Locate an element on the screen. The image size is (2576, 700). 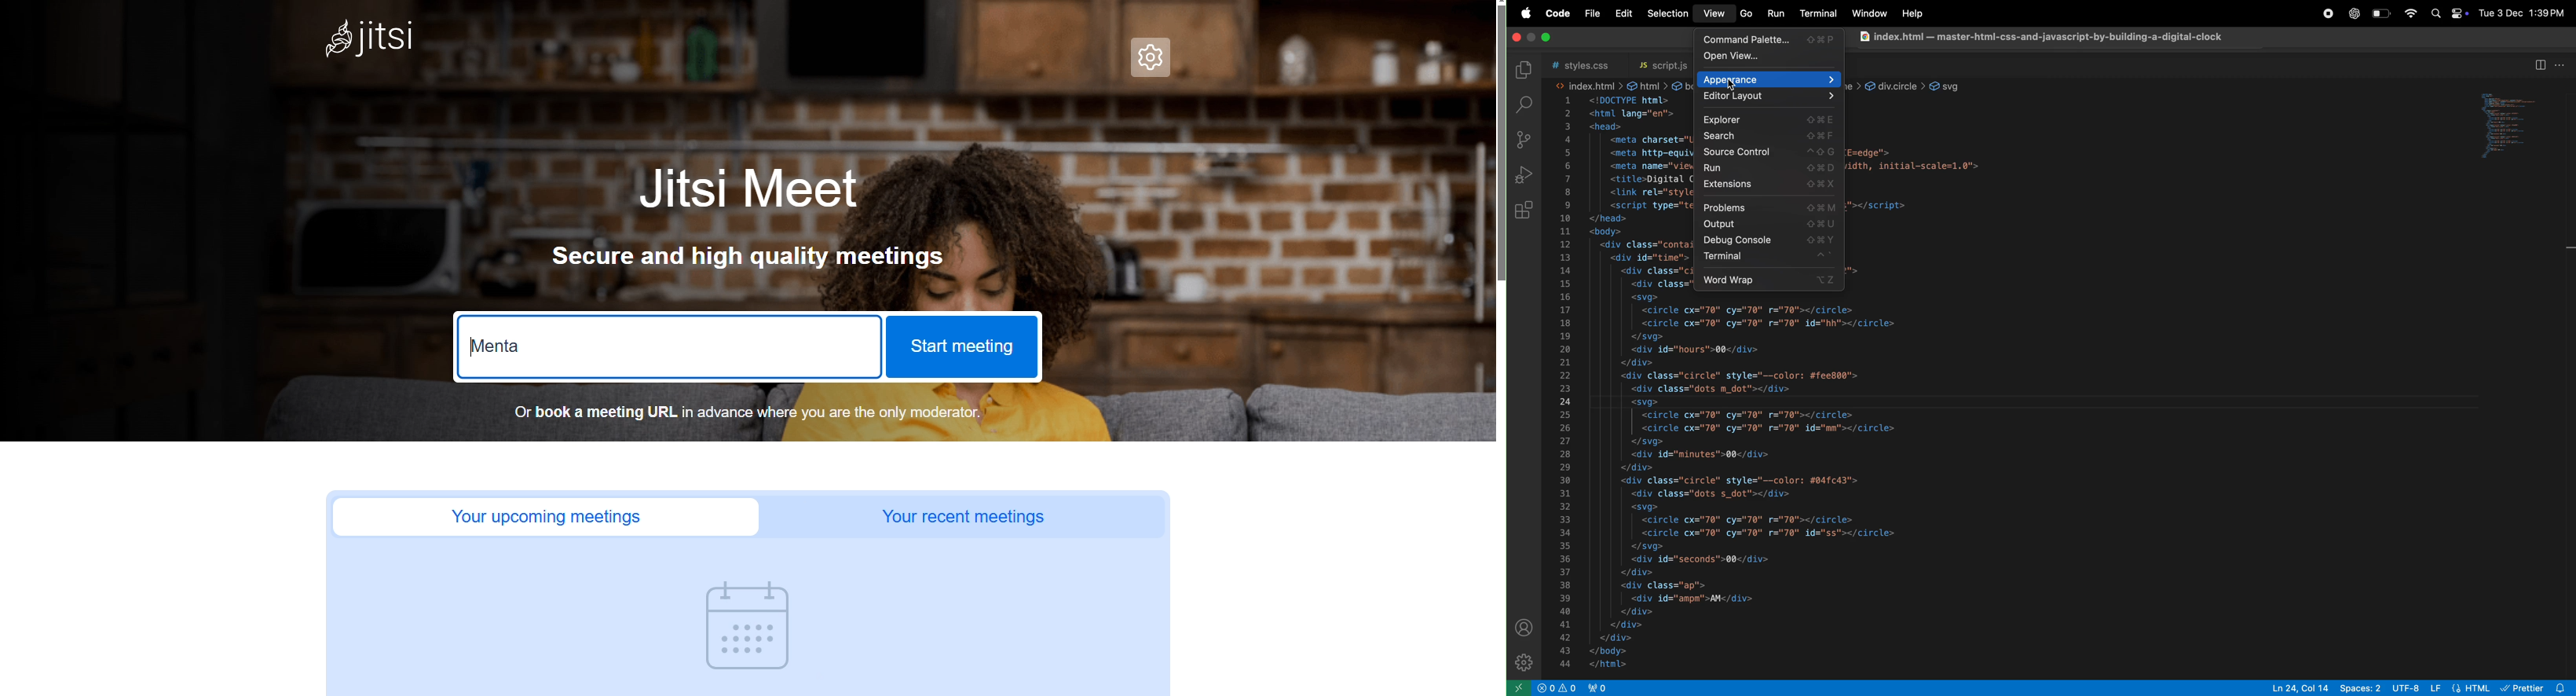
run is located at coordinates (1776, 15).